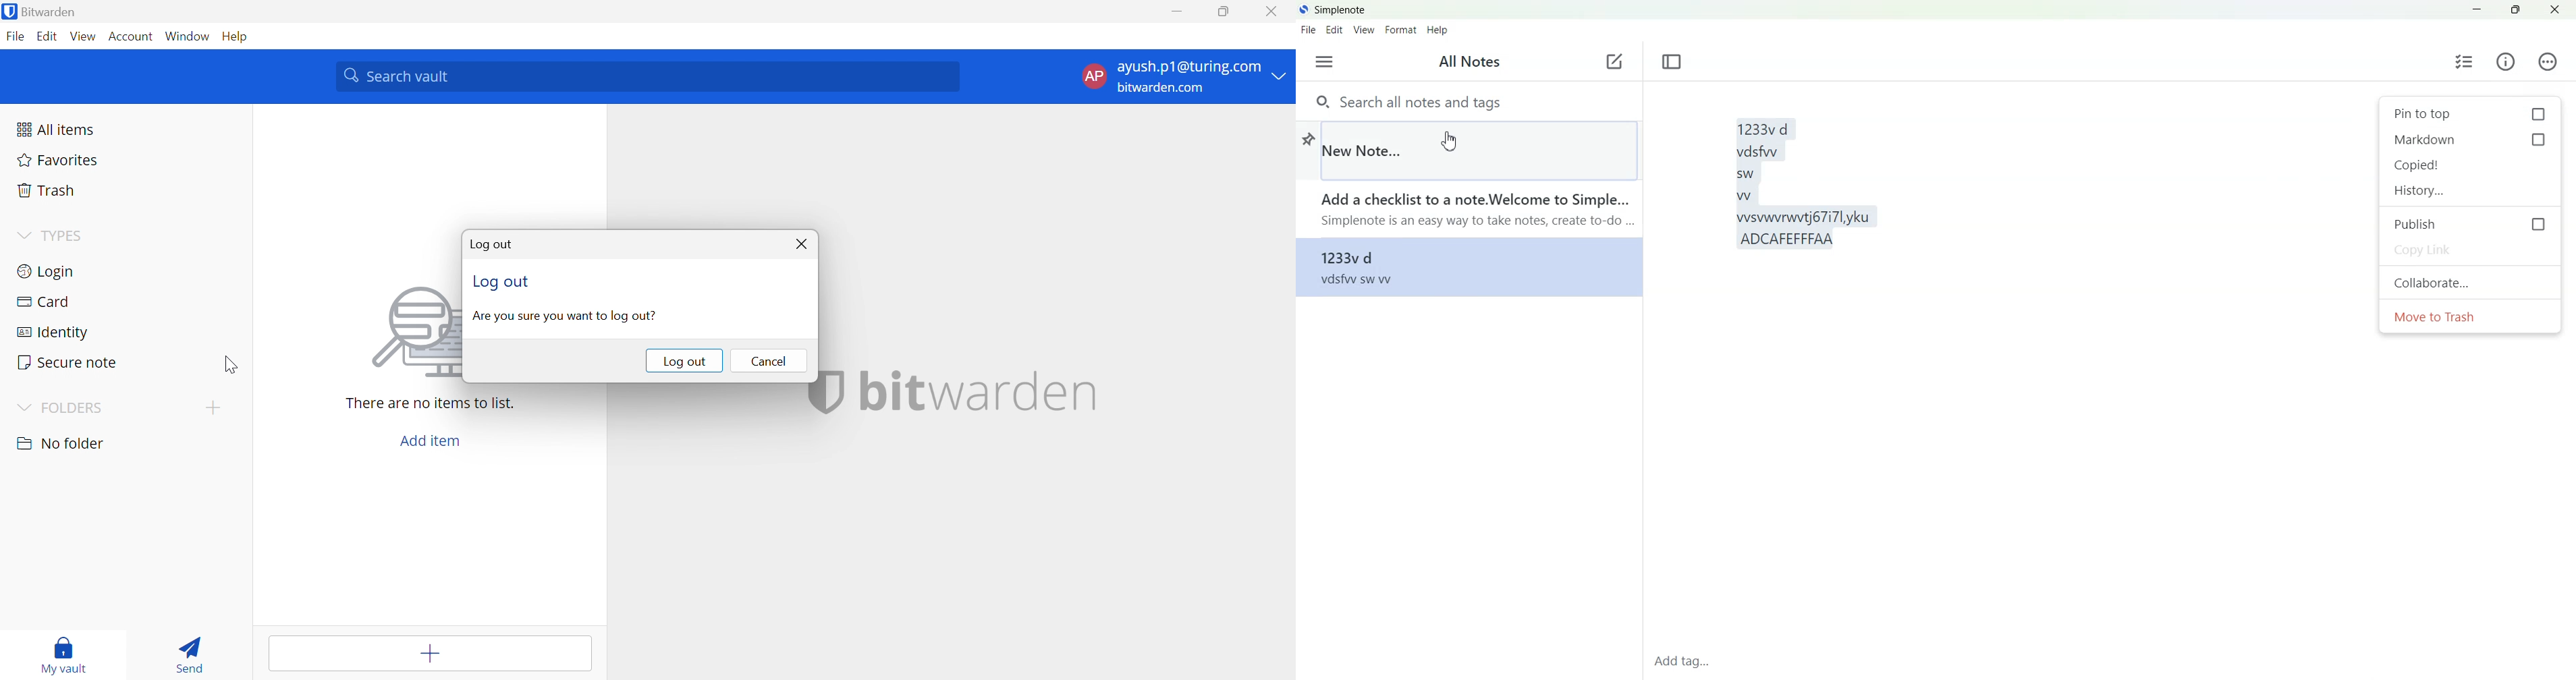  Describe the element at coordinates (189, 36) in the screenshot. I see `Window` at that location.